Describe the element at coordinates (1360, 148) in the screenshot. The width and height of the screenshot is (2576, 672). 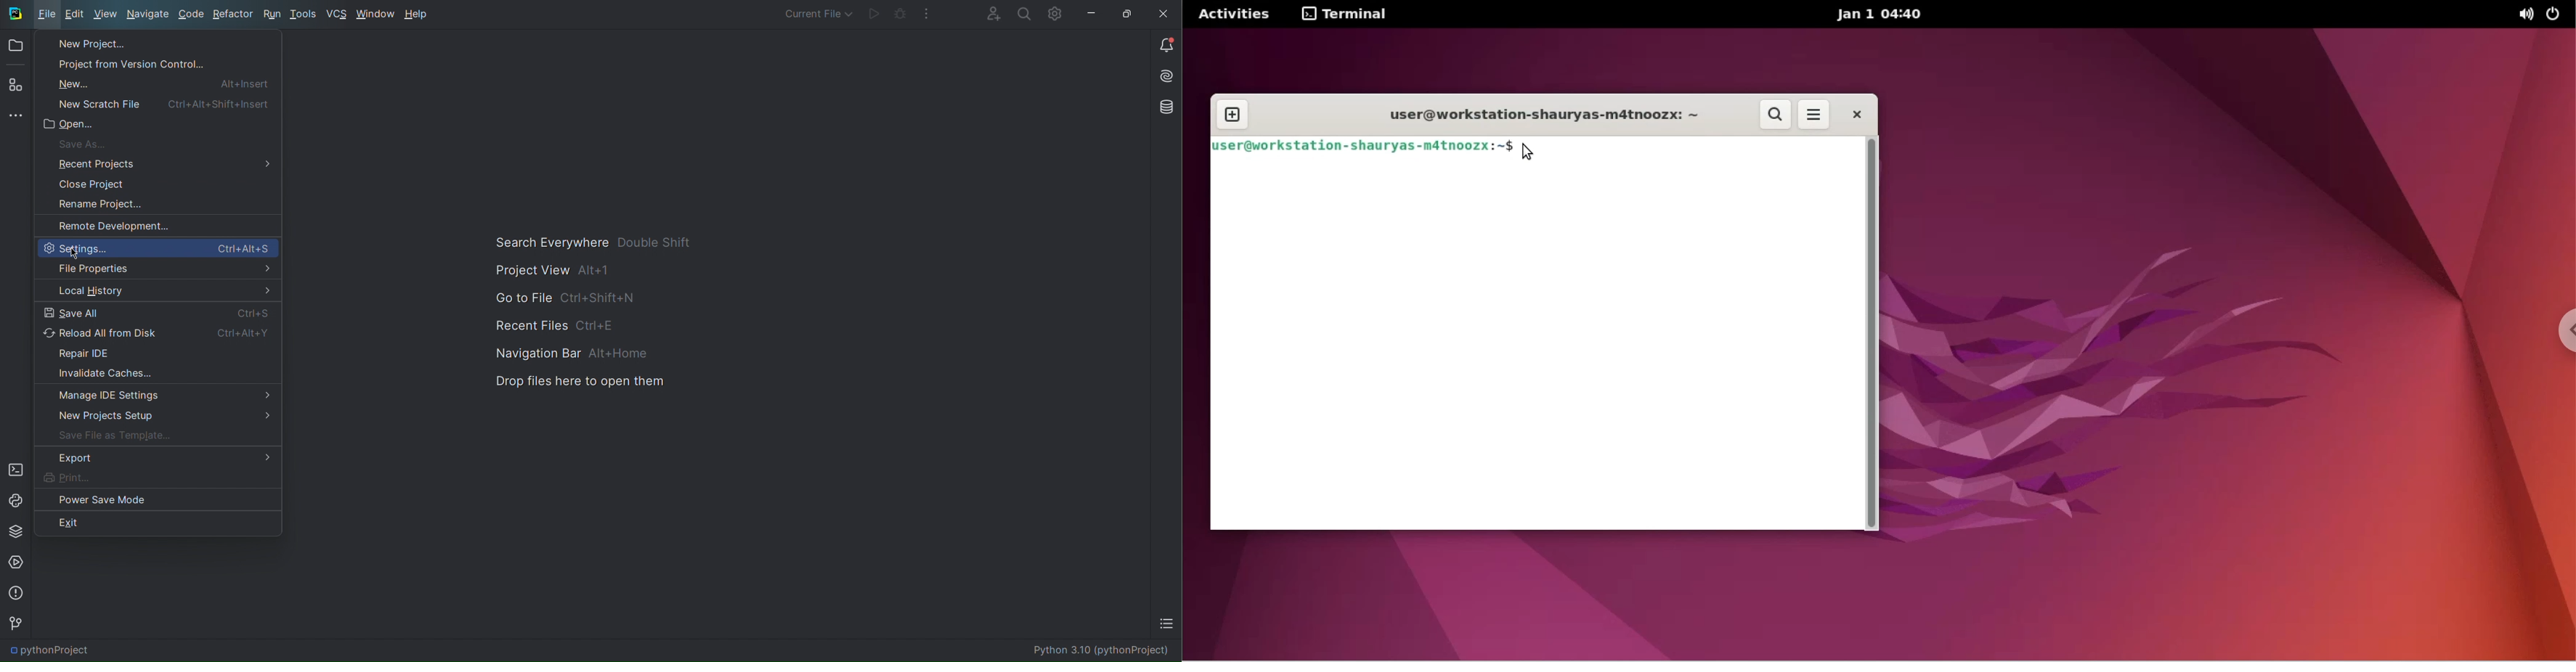
I see `user@workstation-shauryas-m4tnoozx:~$` at that location.